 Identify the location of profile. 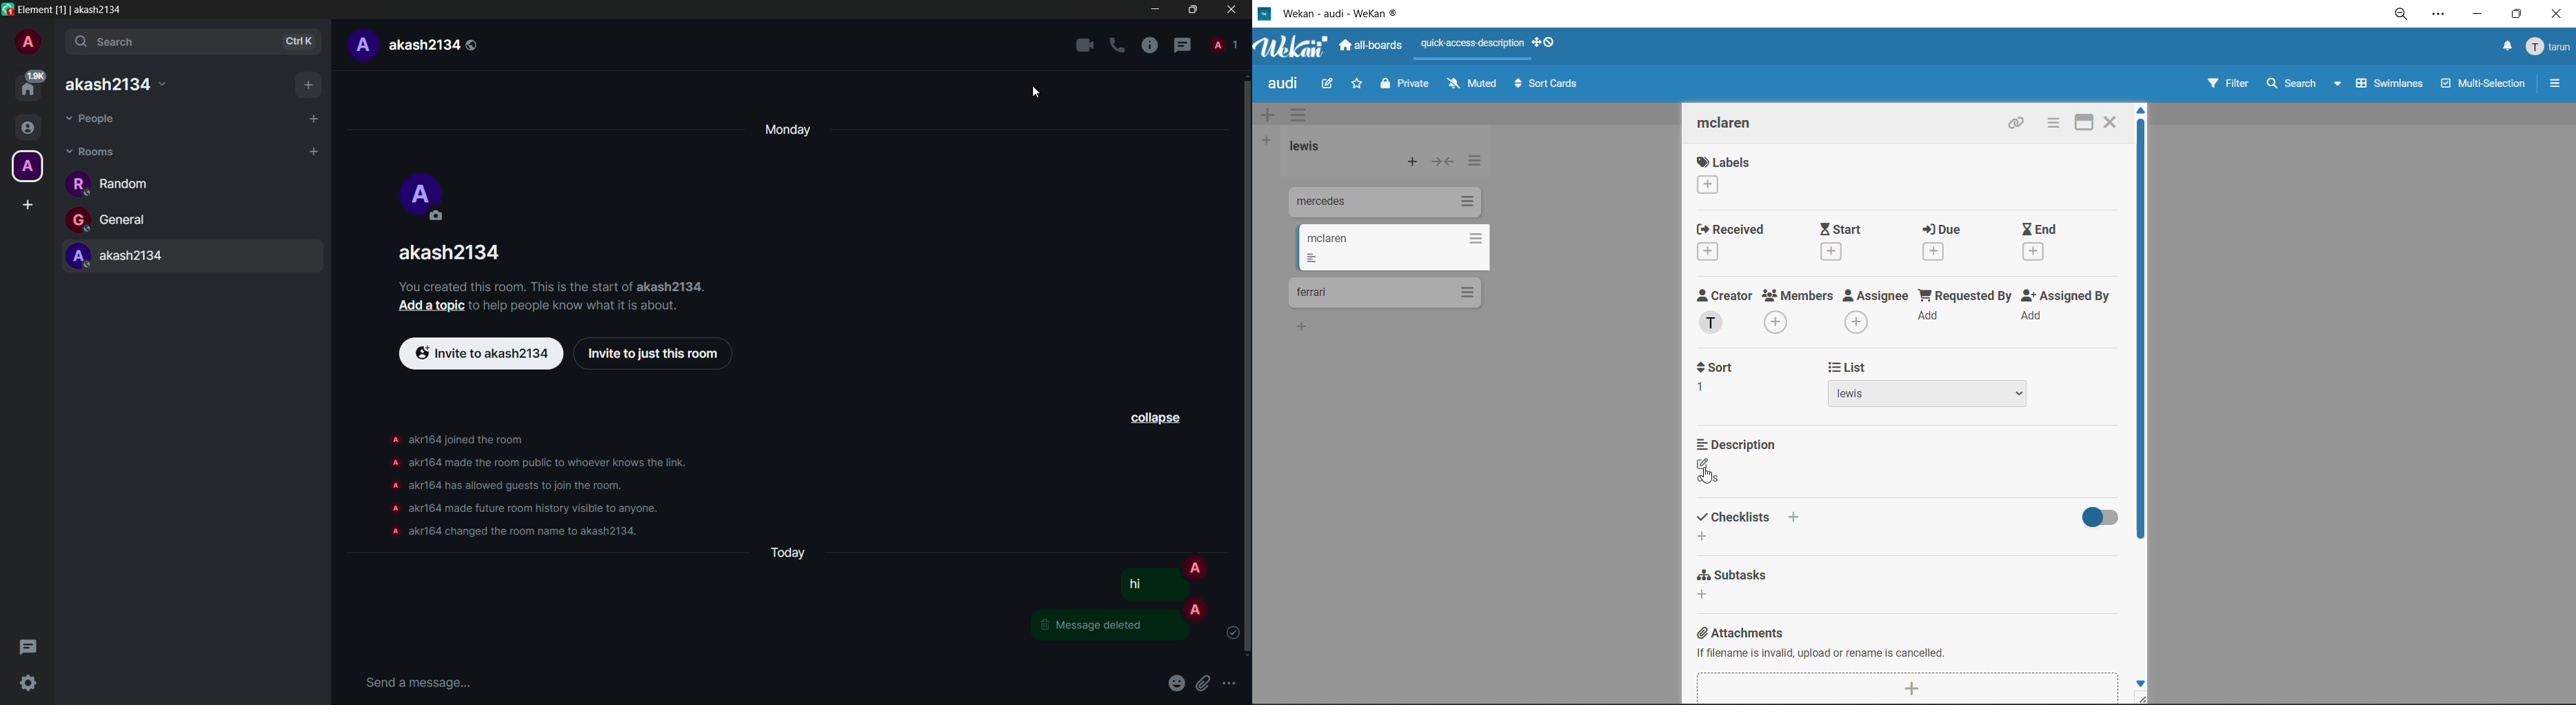
(393, 509).